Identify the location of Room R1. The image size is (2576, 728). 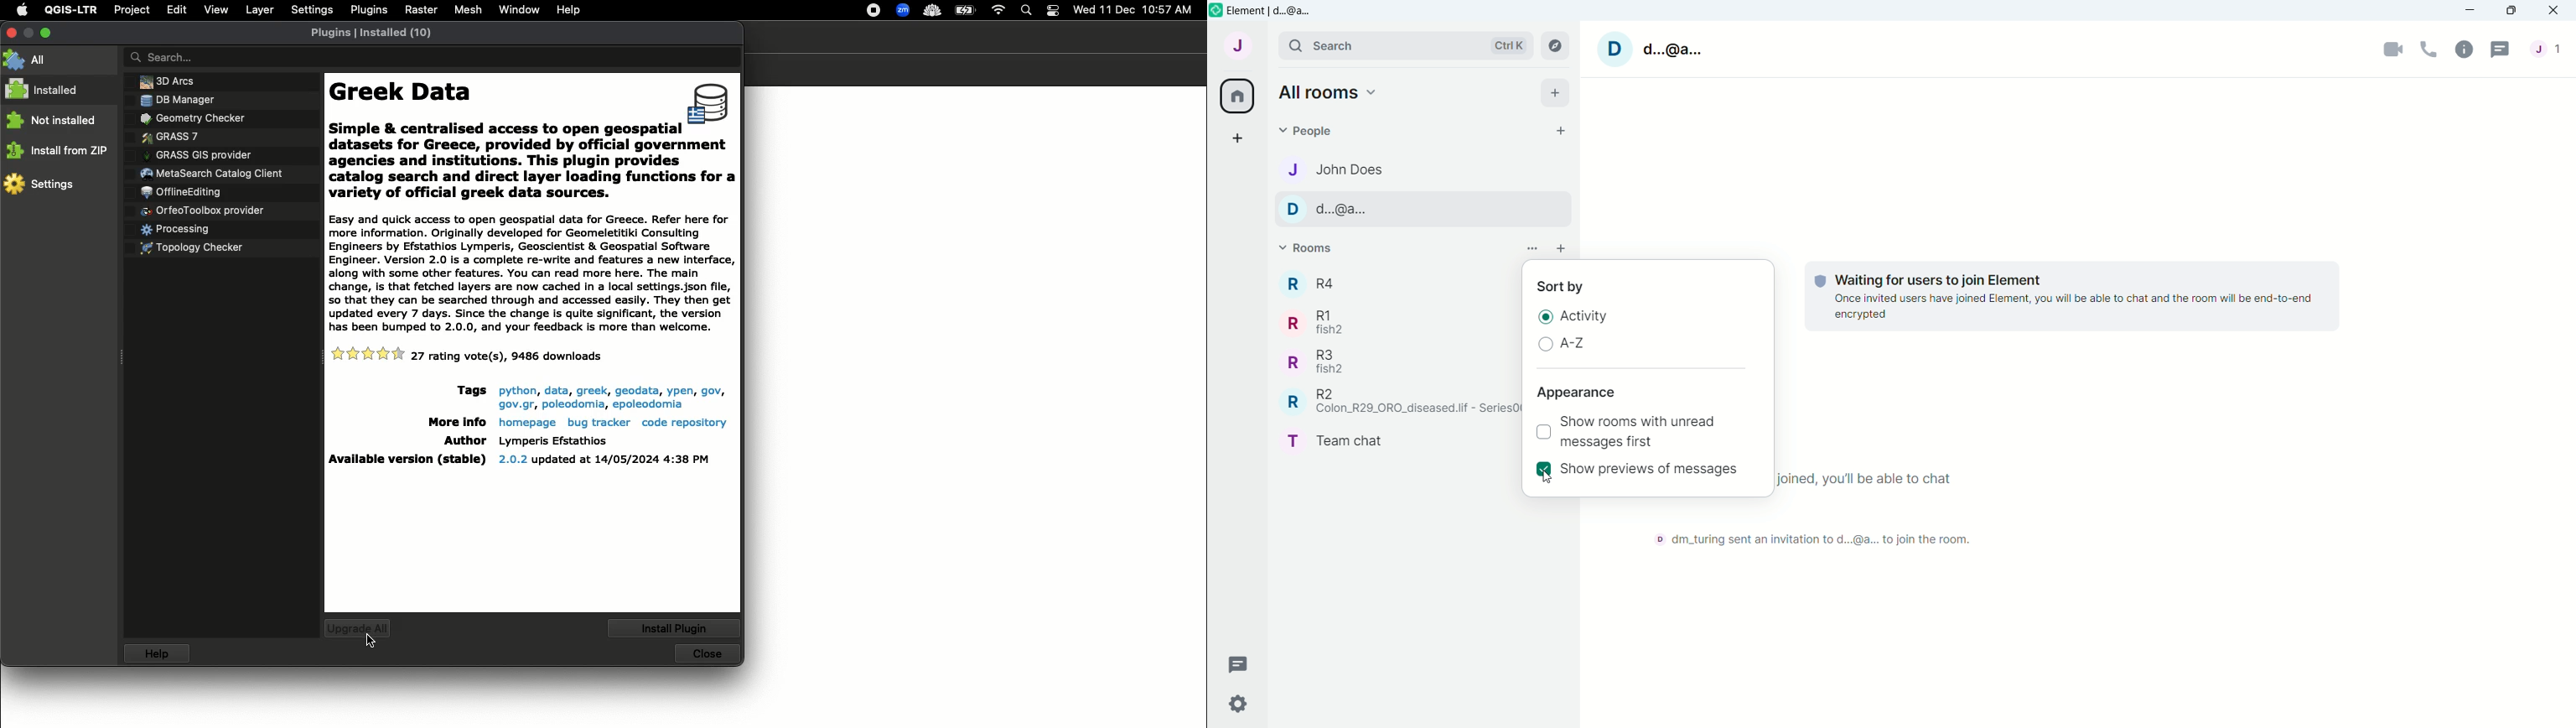
(1313, 321).